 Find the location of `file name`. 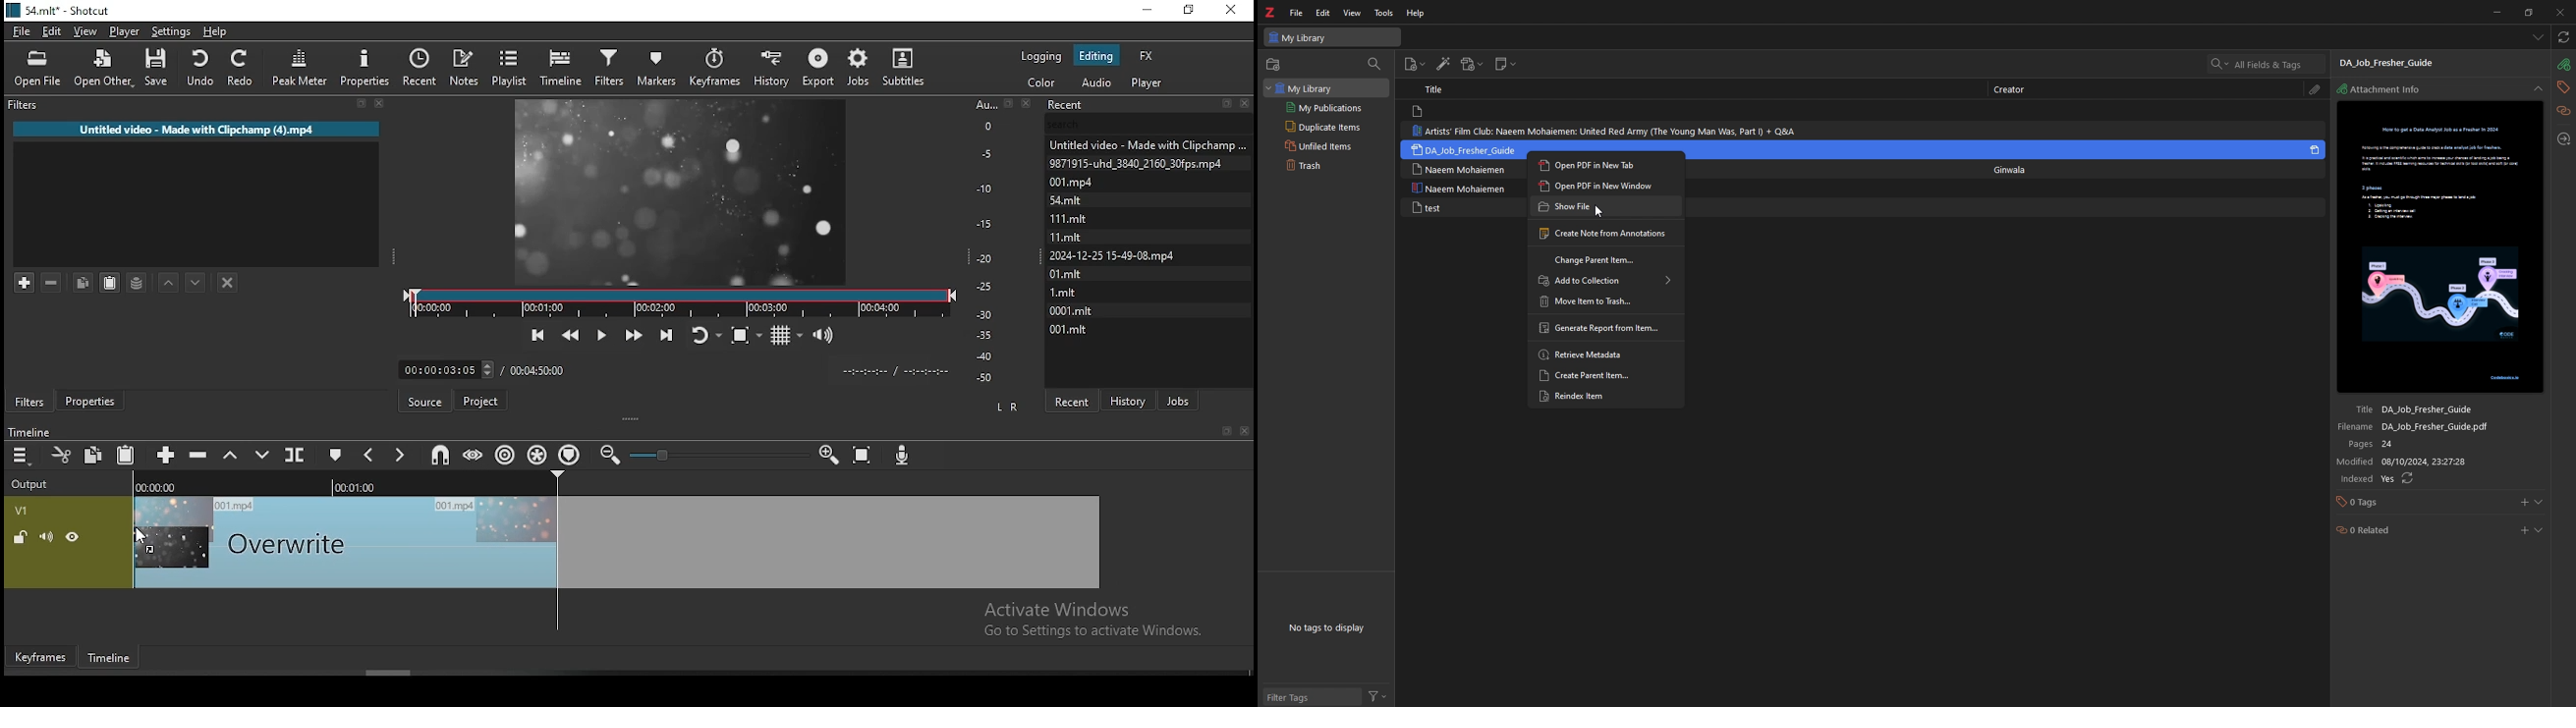

file name is located at coordinates (2428, 428).